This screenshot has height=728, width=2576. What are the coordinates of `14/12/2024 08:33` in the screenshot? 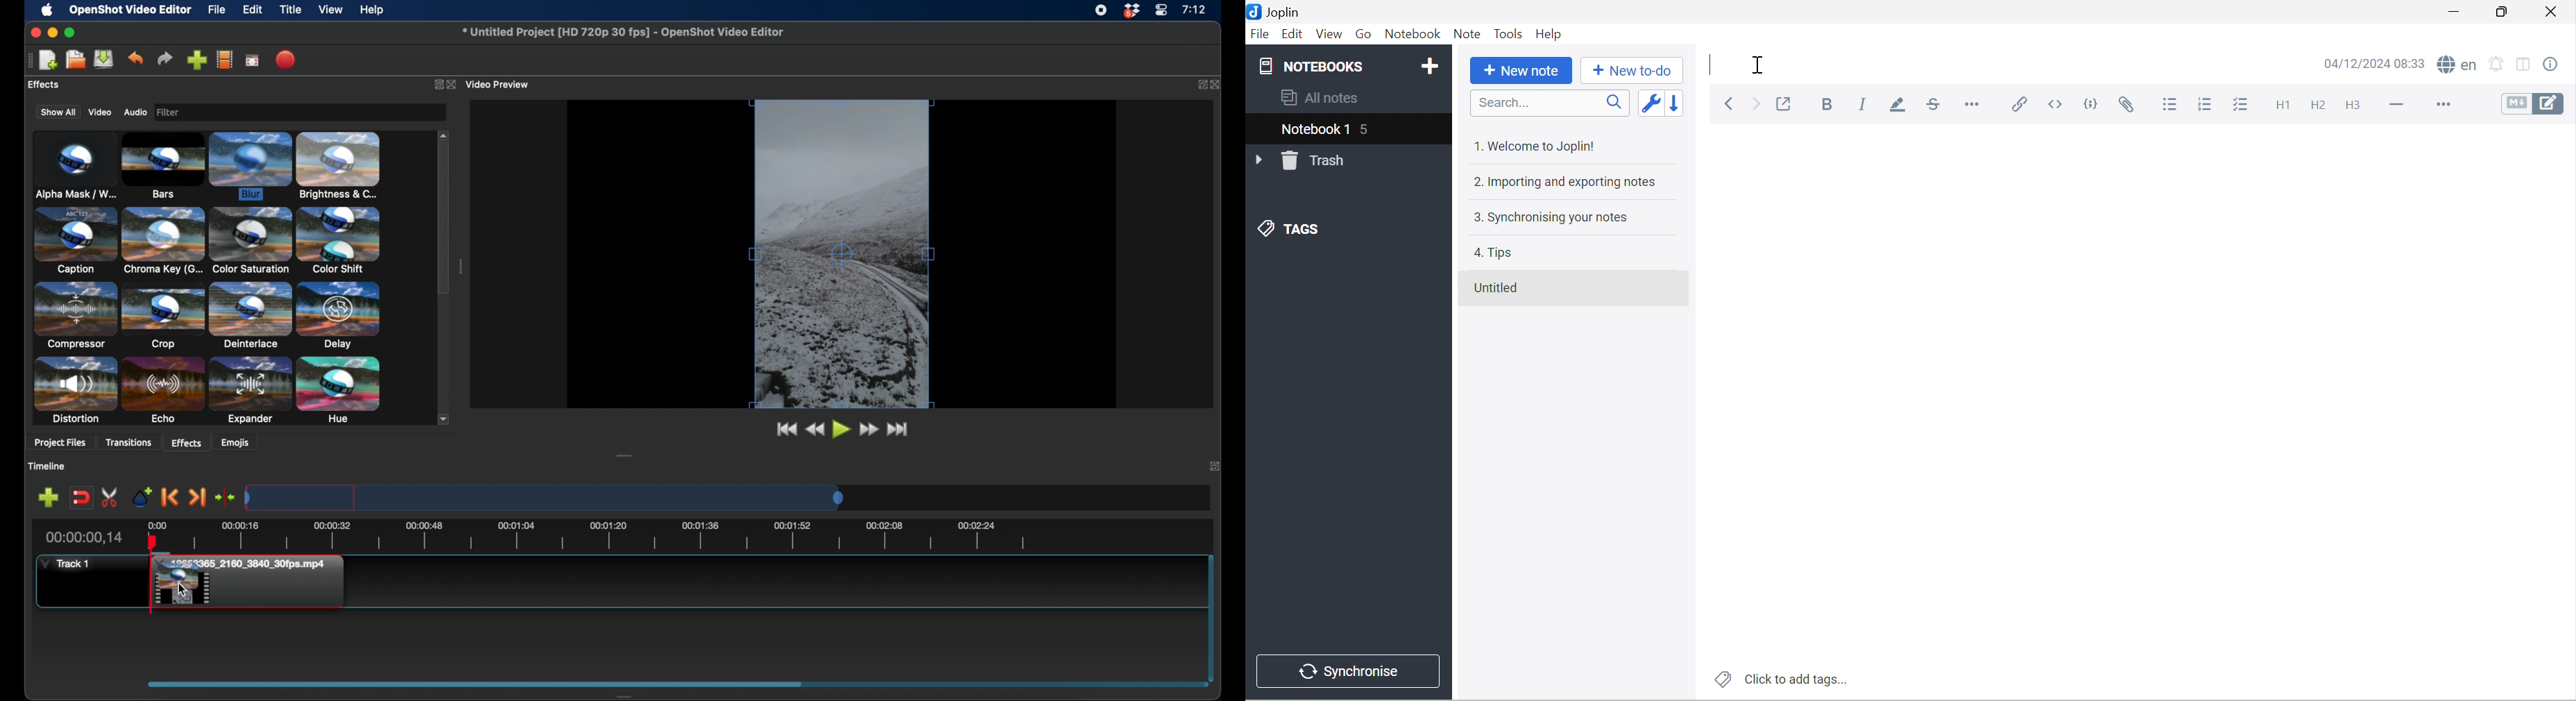 It's located at (2373, 64).